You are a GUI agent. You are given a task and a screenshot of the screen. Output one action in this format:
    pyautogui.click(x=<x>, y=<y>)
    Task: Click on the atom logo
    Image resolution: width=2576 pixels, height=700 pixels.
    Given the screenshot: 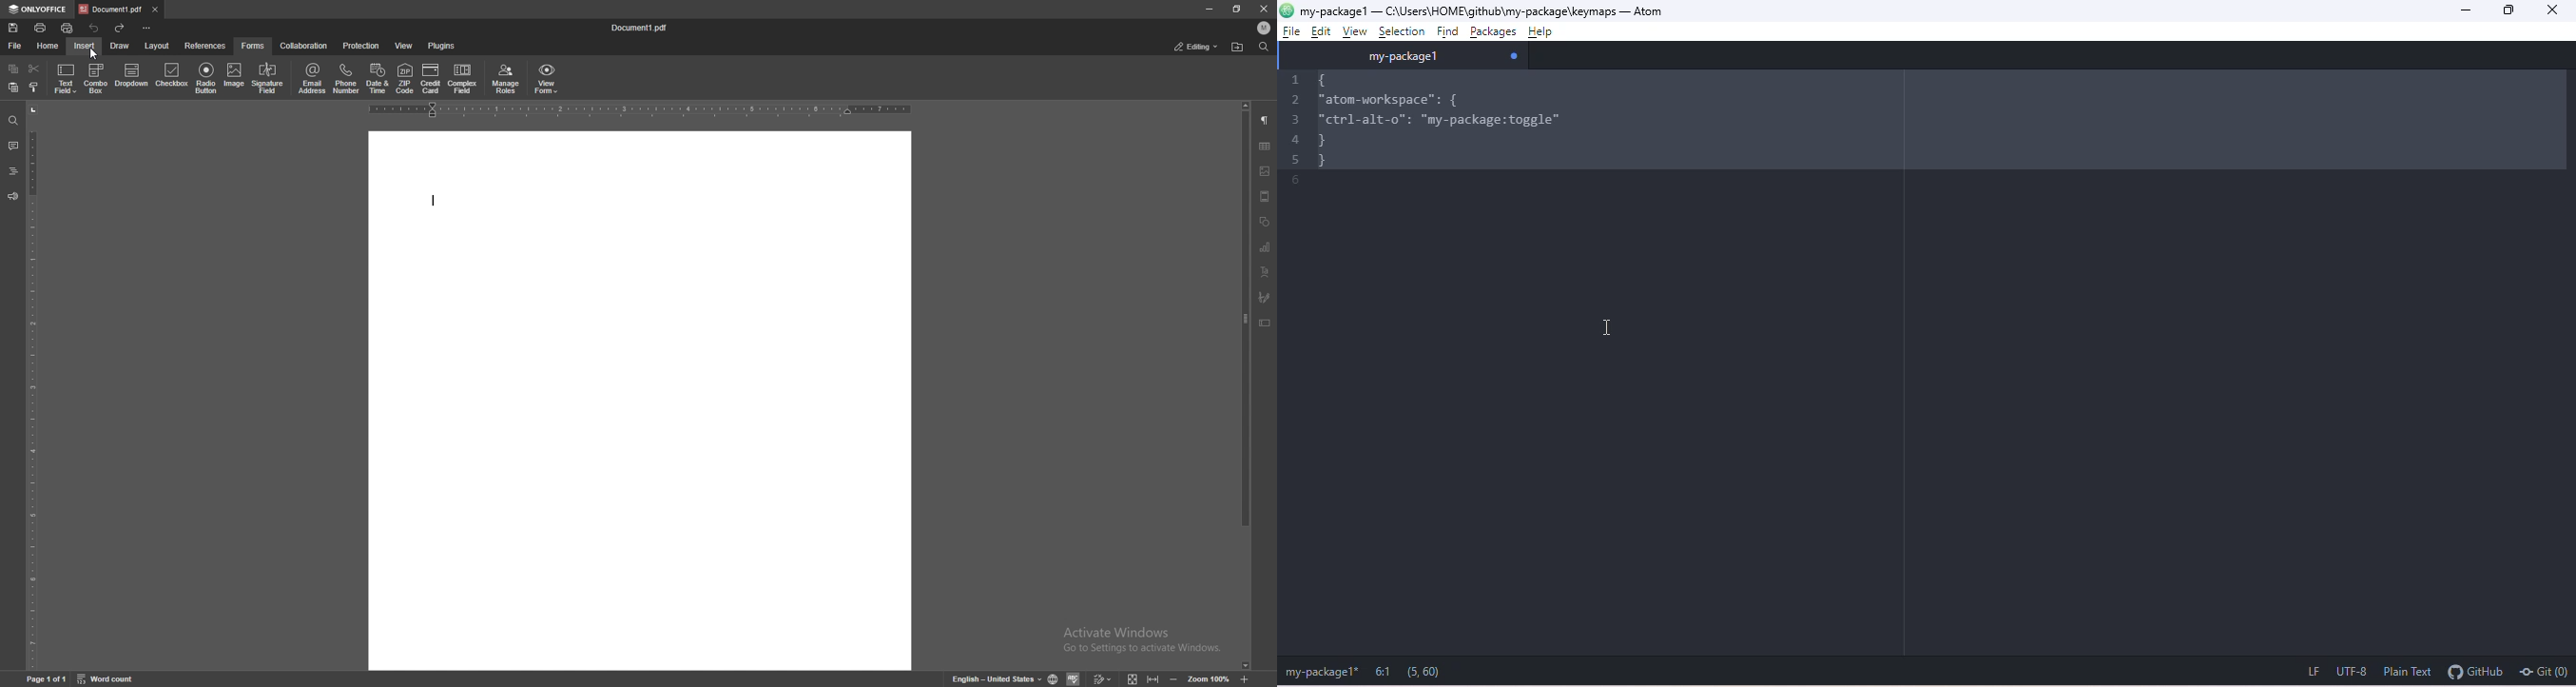 What is the action you would take?
    pyautogui.click(x=1288, y=11)
    